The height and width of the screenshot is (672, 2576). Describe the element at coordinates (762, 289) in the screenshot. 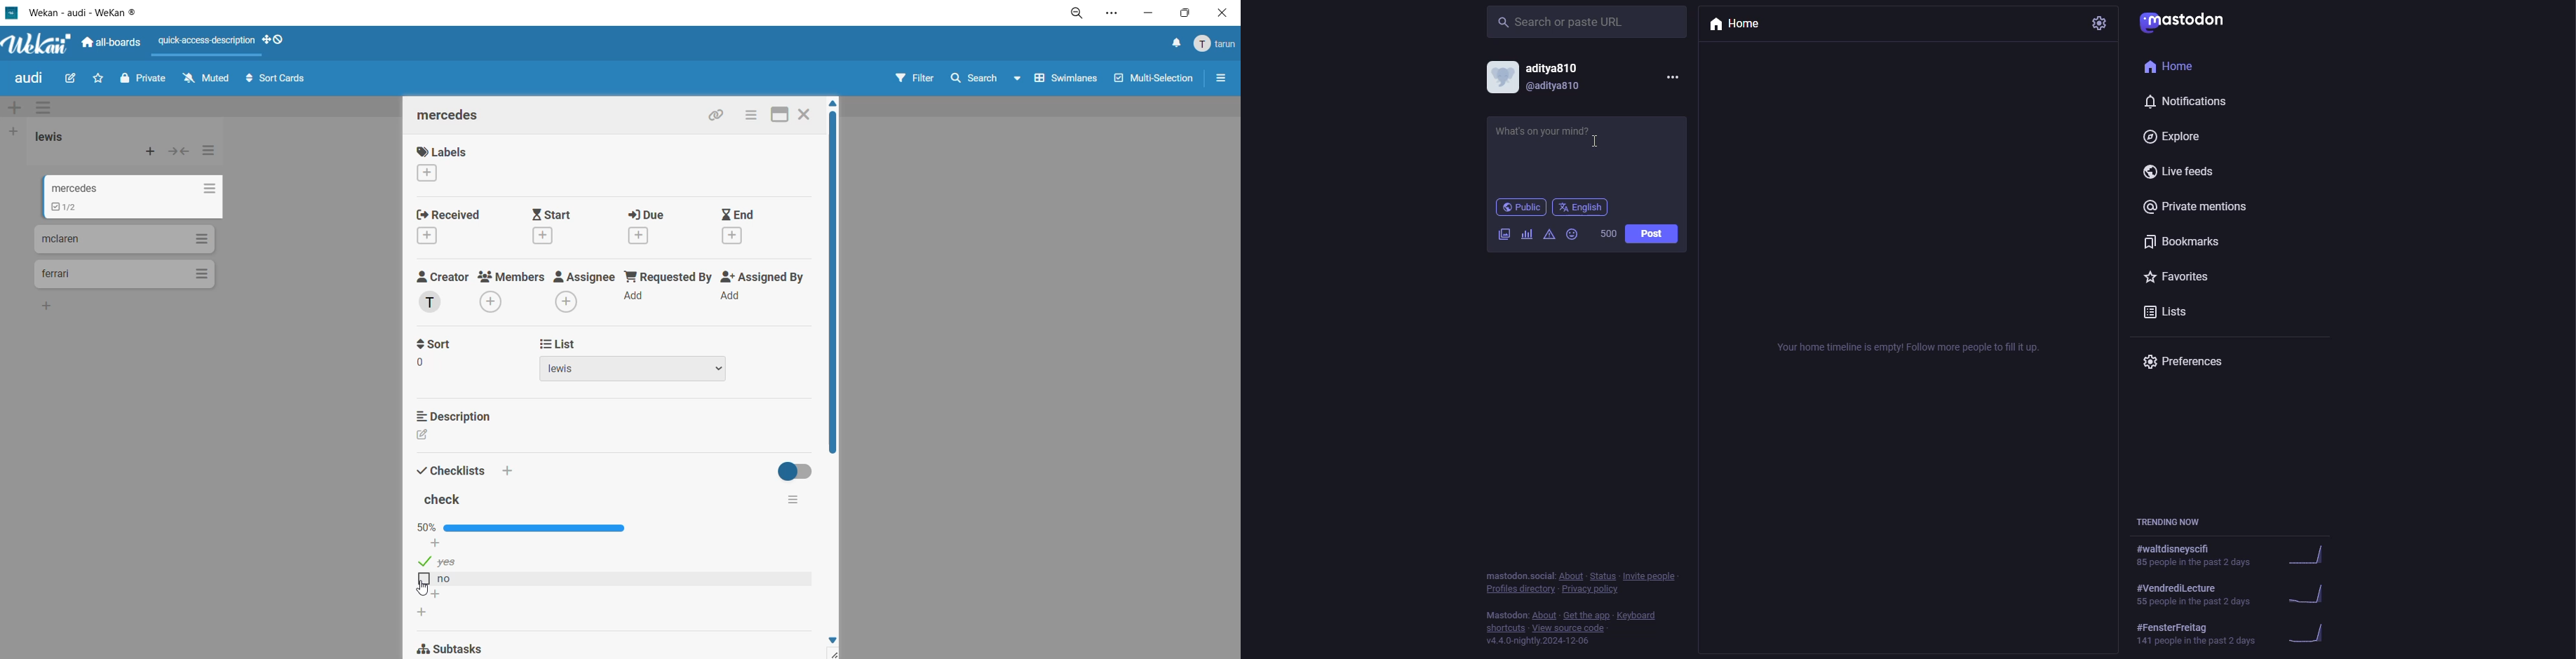

I see `assigned by` at that location.